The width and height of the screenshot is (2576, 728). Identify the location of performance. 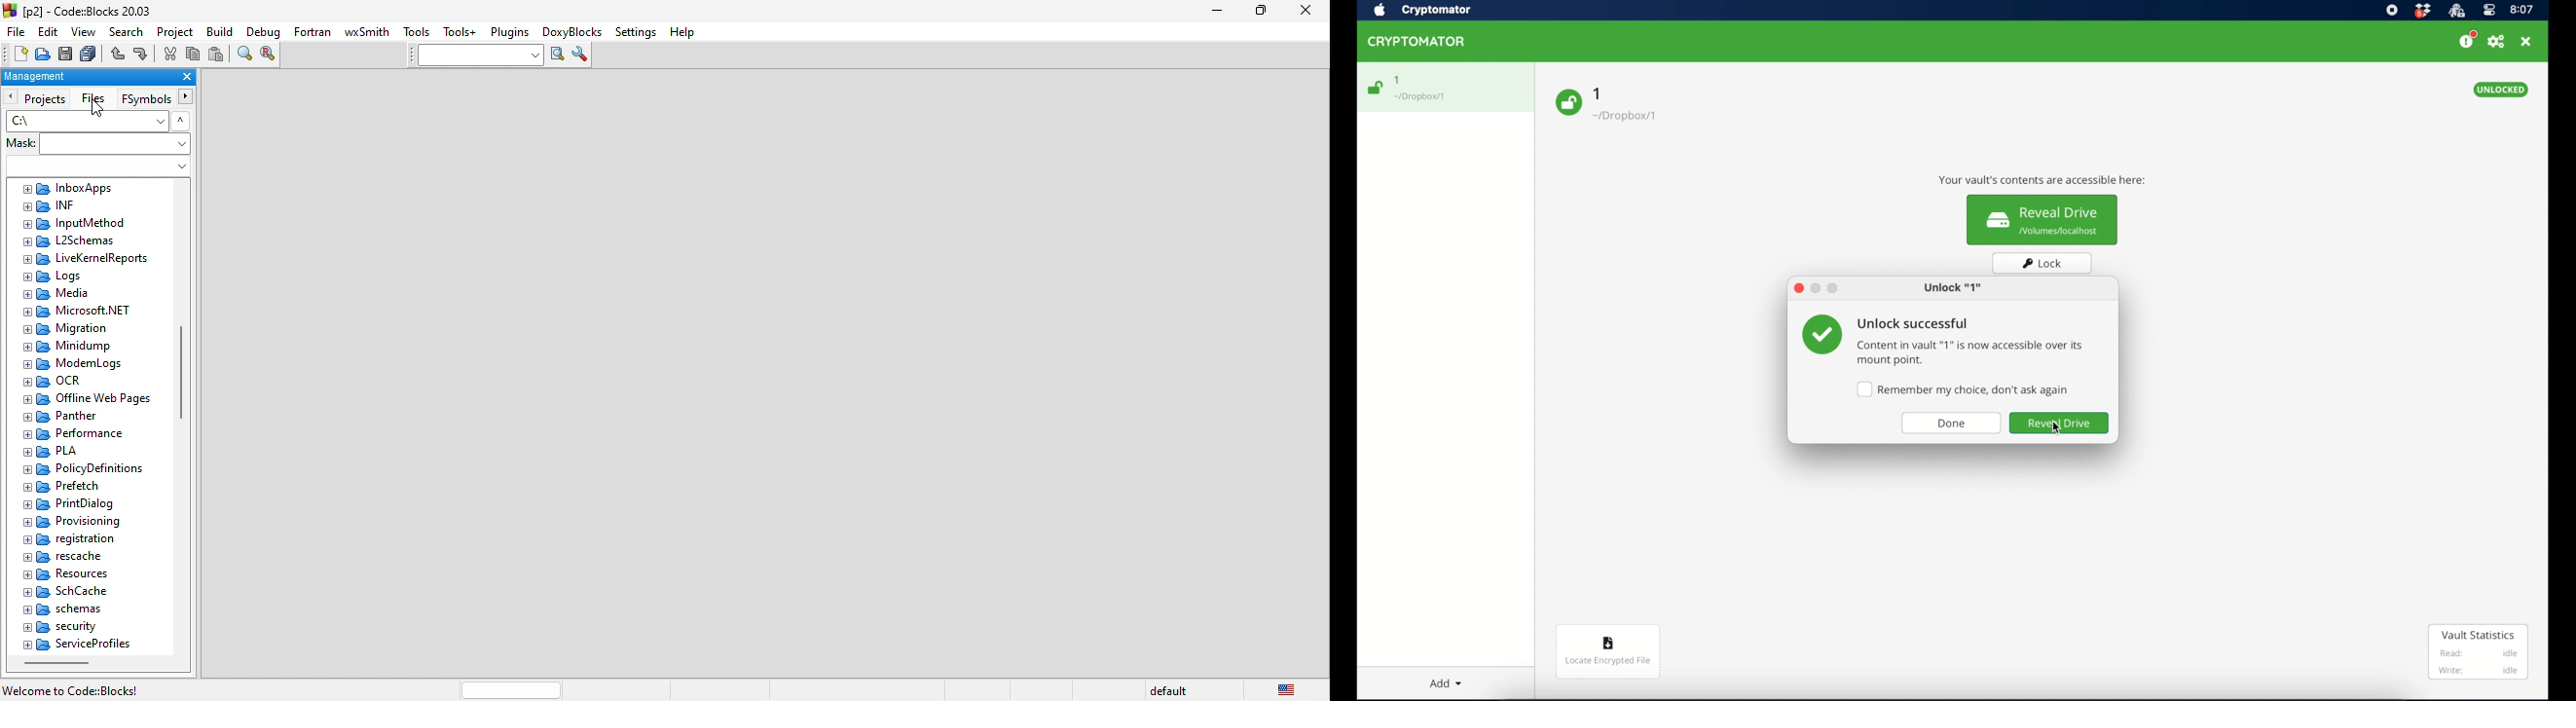
(80, 432).